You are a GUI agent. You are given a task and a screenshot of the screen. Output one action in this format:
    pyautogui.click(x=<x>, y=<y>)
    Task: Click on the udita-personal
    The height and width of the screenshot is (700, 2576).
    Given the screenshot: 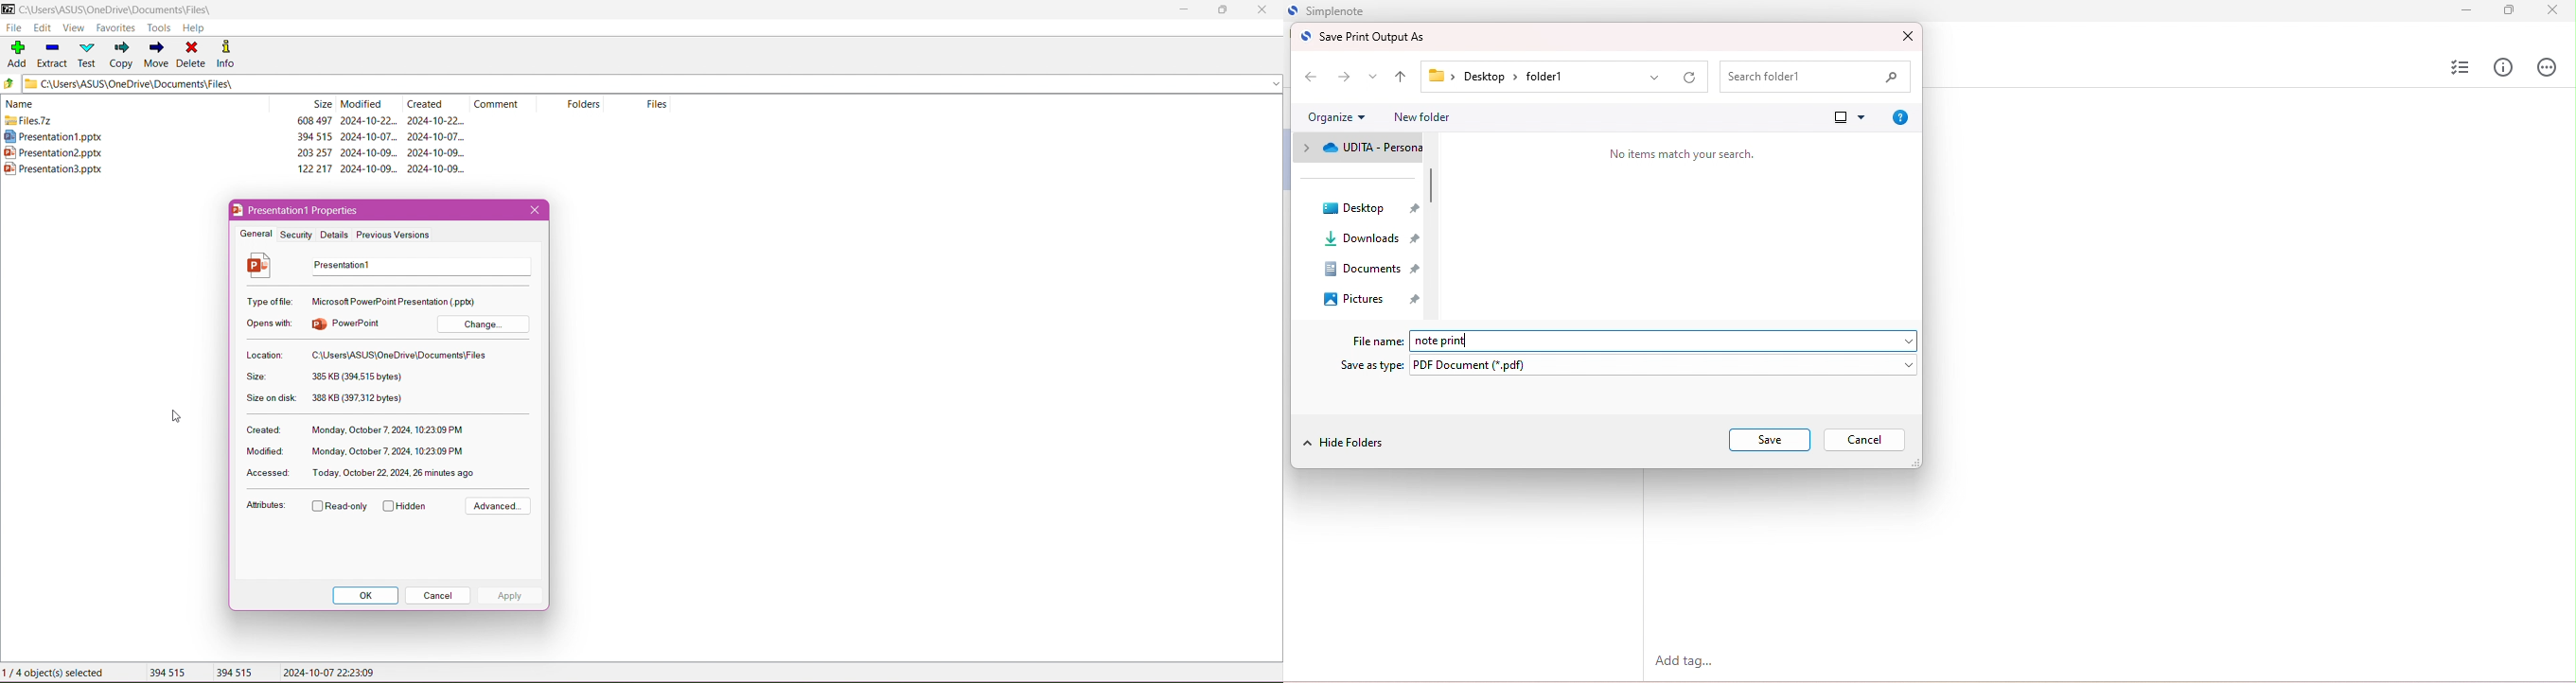 What is the action you would take?
    pyautogui.click(x=1361, y=149)
    